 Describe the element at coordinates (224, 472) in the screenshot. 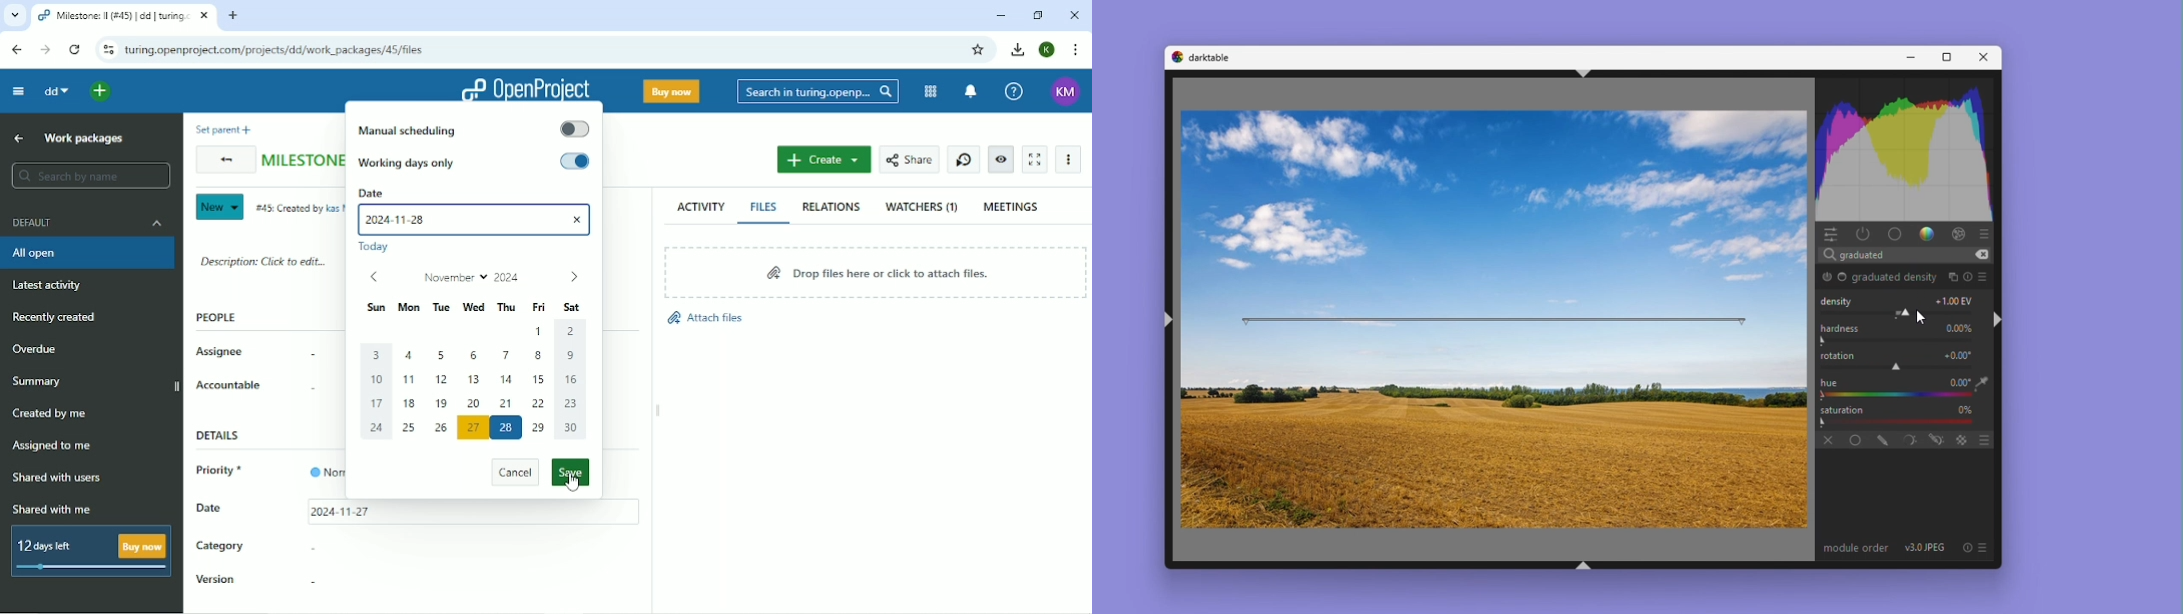

I see `Priority` at that location.